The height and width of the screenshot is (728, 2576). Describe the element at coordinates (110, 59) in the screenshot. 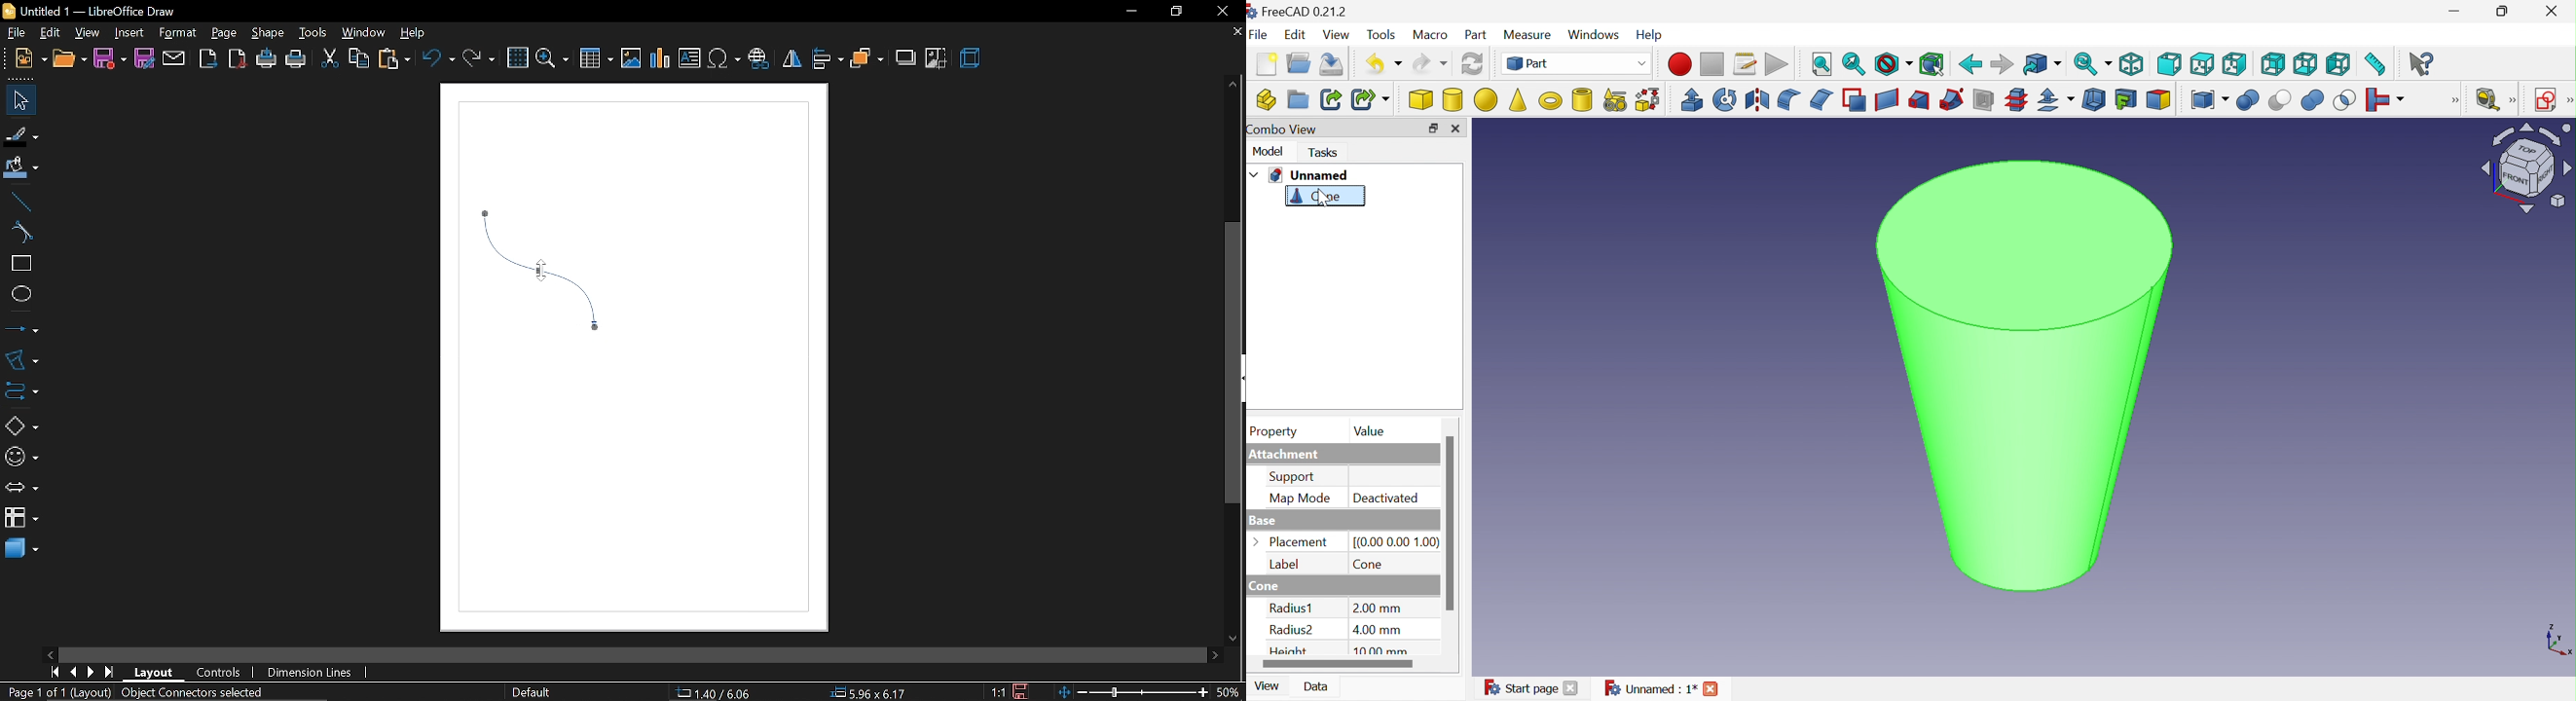

I see `save` at that location.